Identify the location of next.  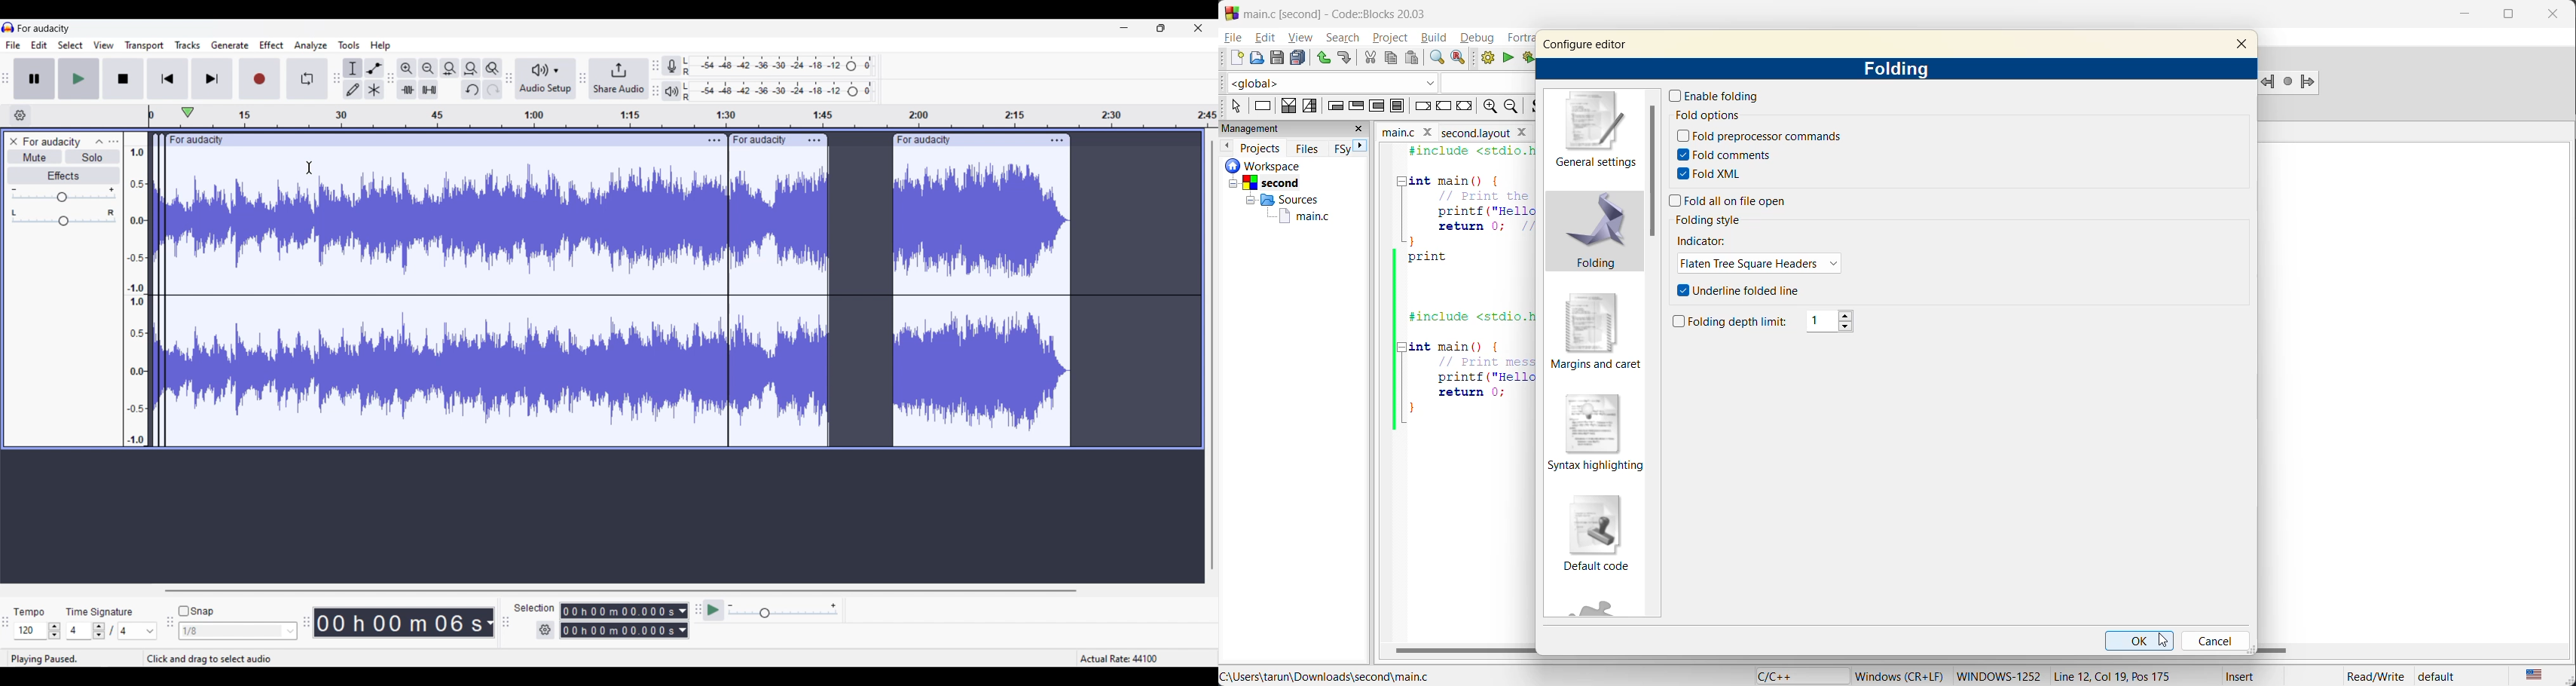
(1361, 146).